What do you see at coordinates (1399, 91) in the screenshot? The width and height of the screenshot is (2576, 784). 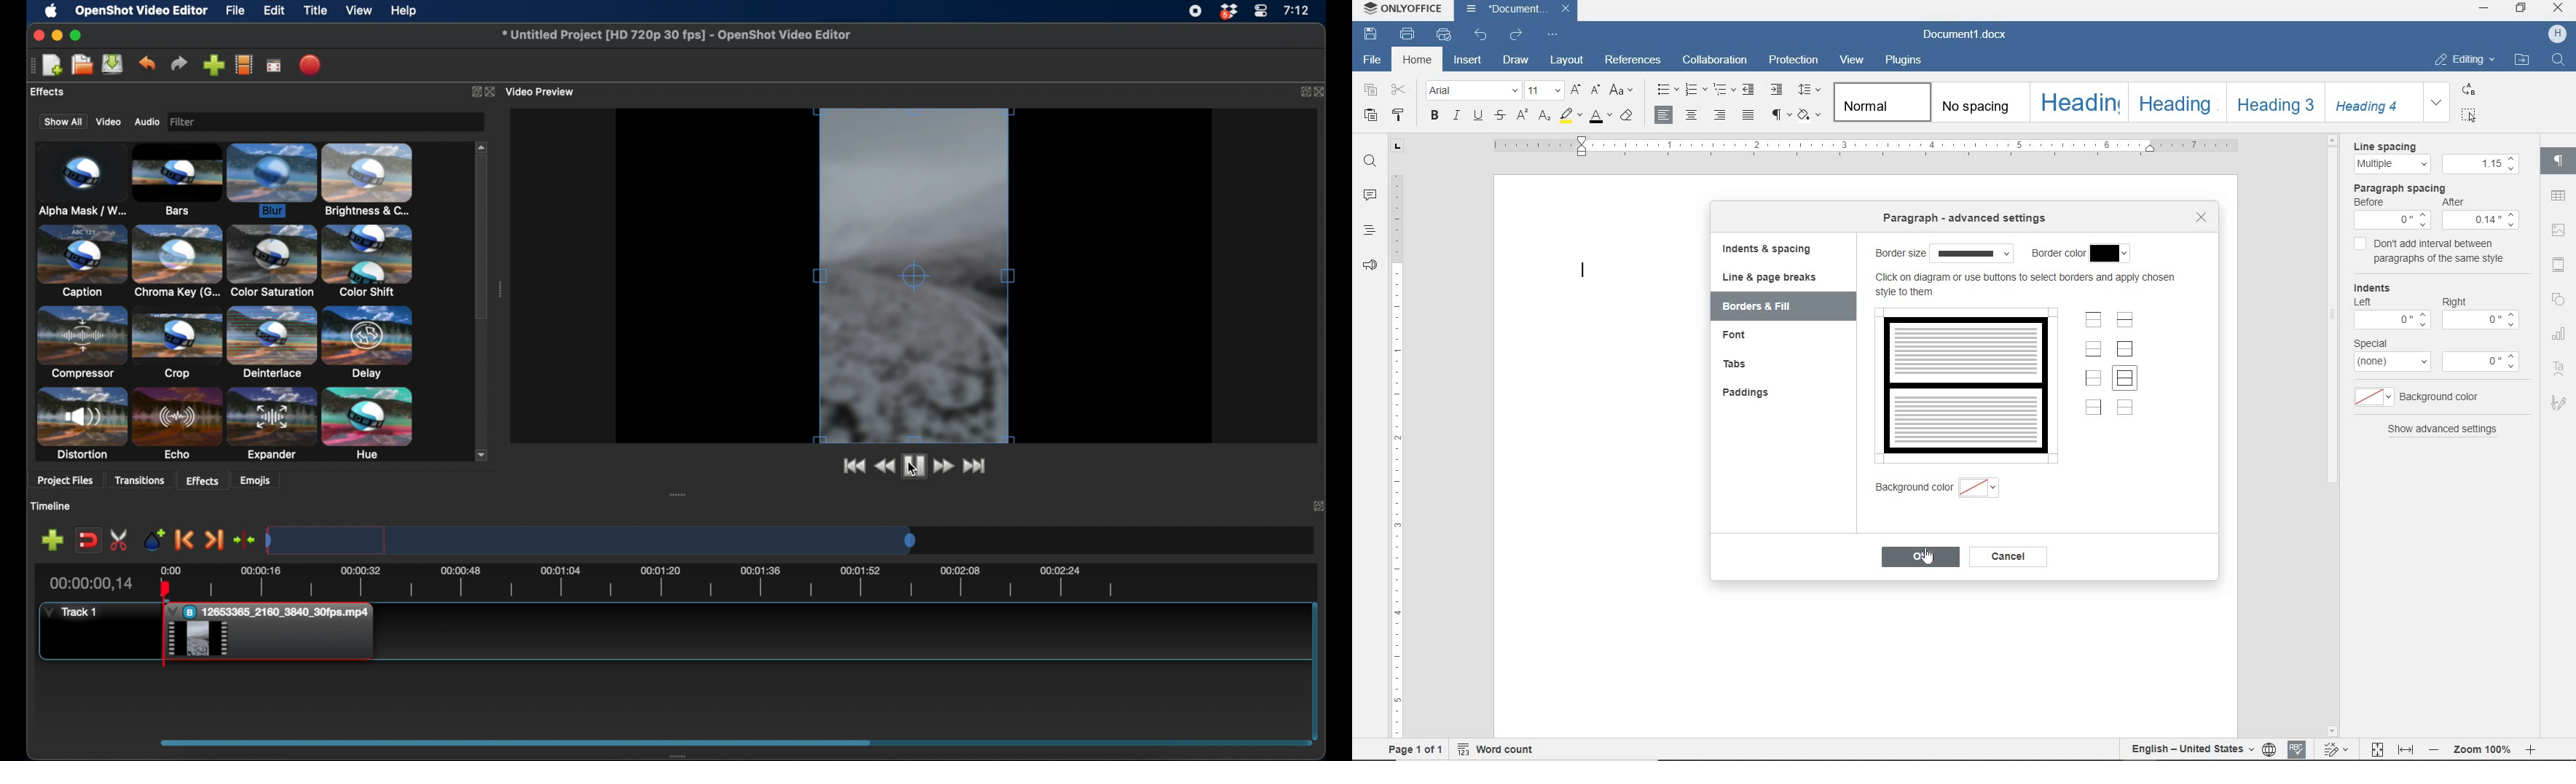 I see `cut` at bounding box center [1399, 91].